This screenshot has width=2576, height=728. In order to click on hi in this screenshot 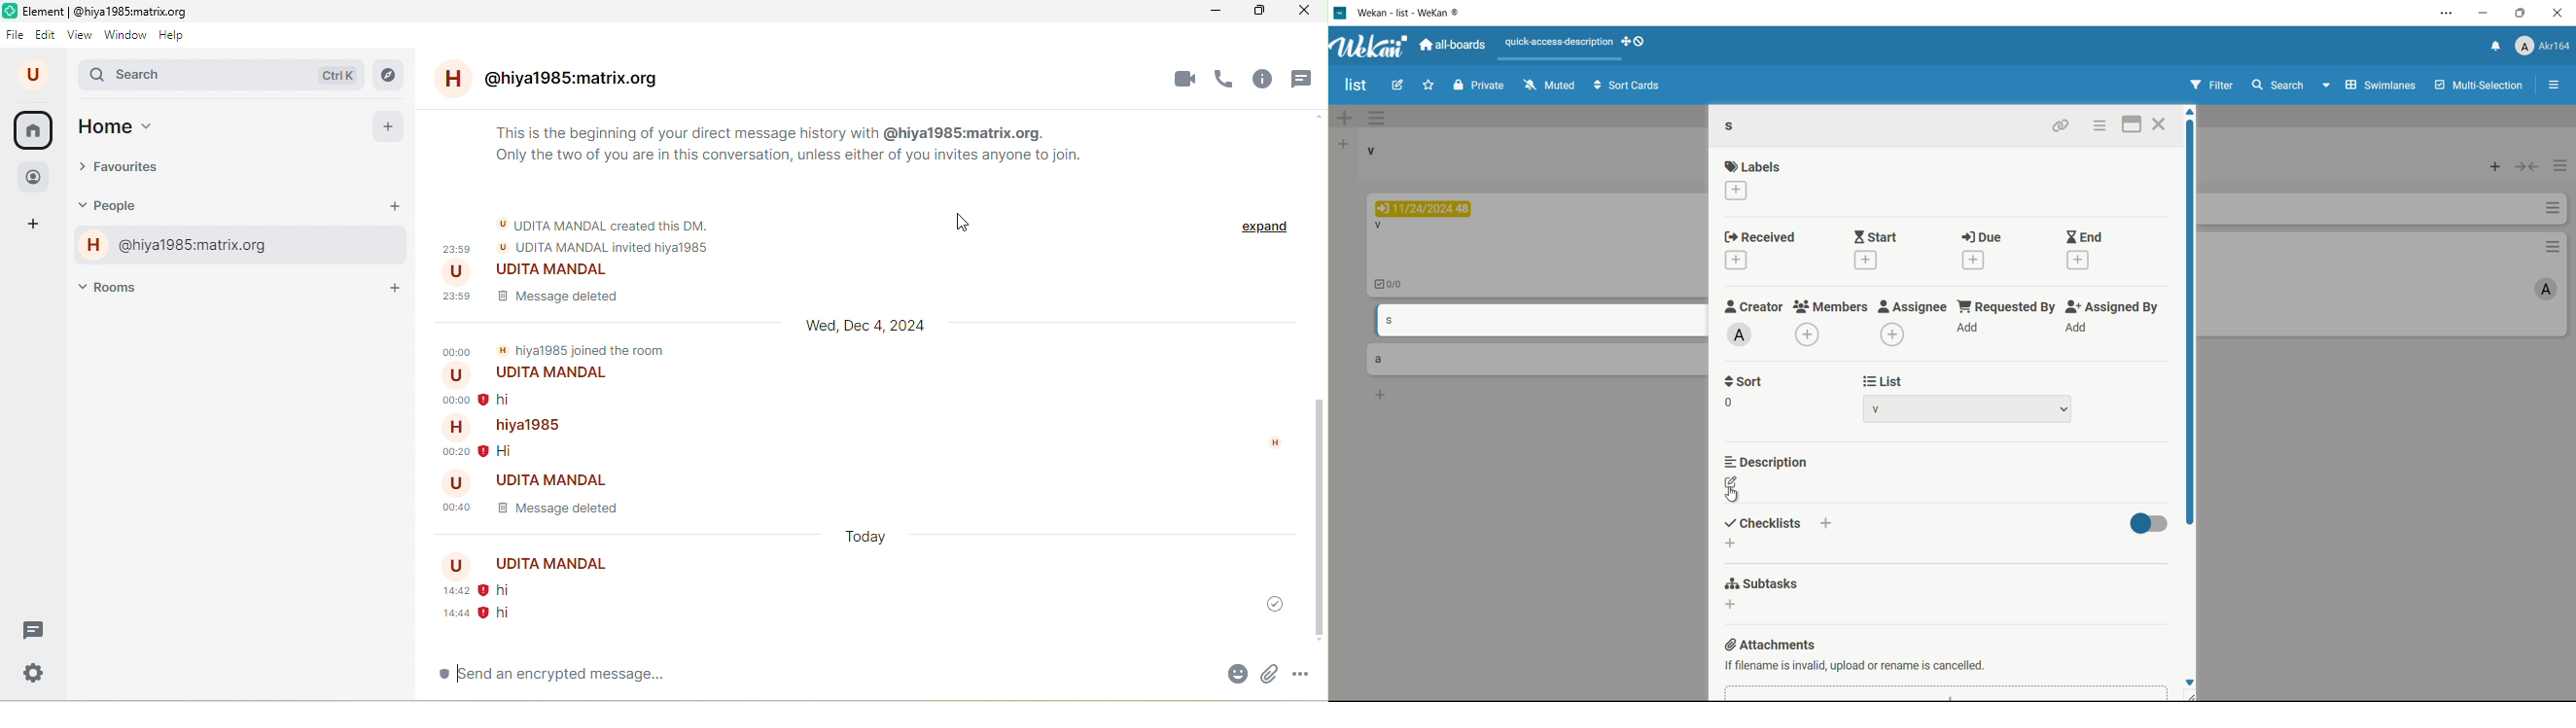, I will do `click(509, 590)`.